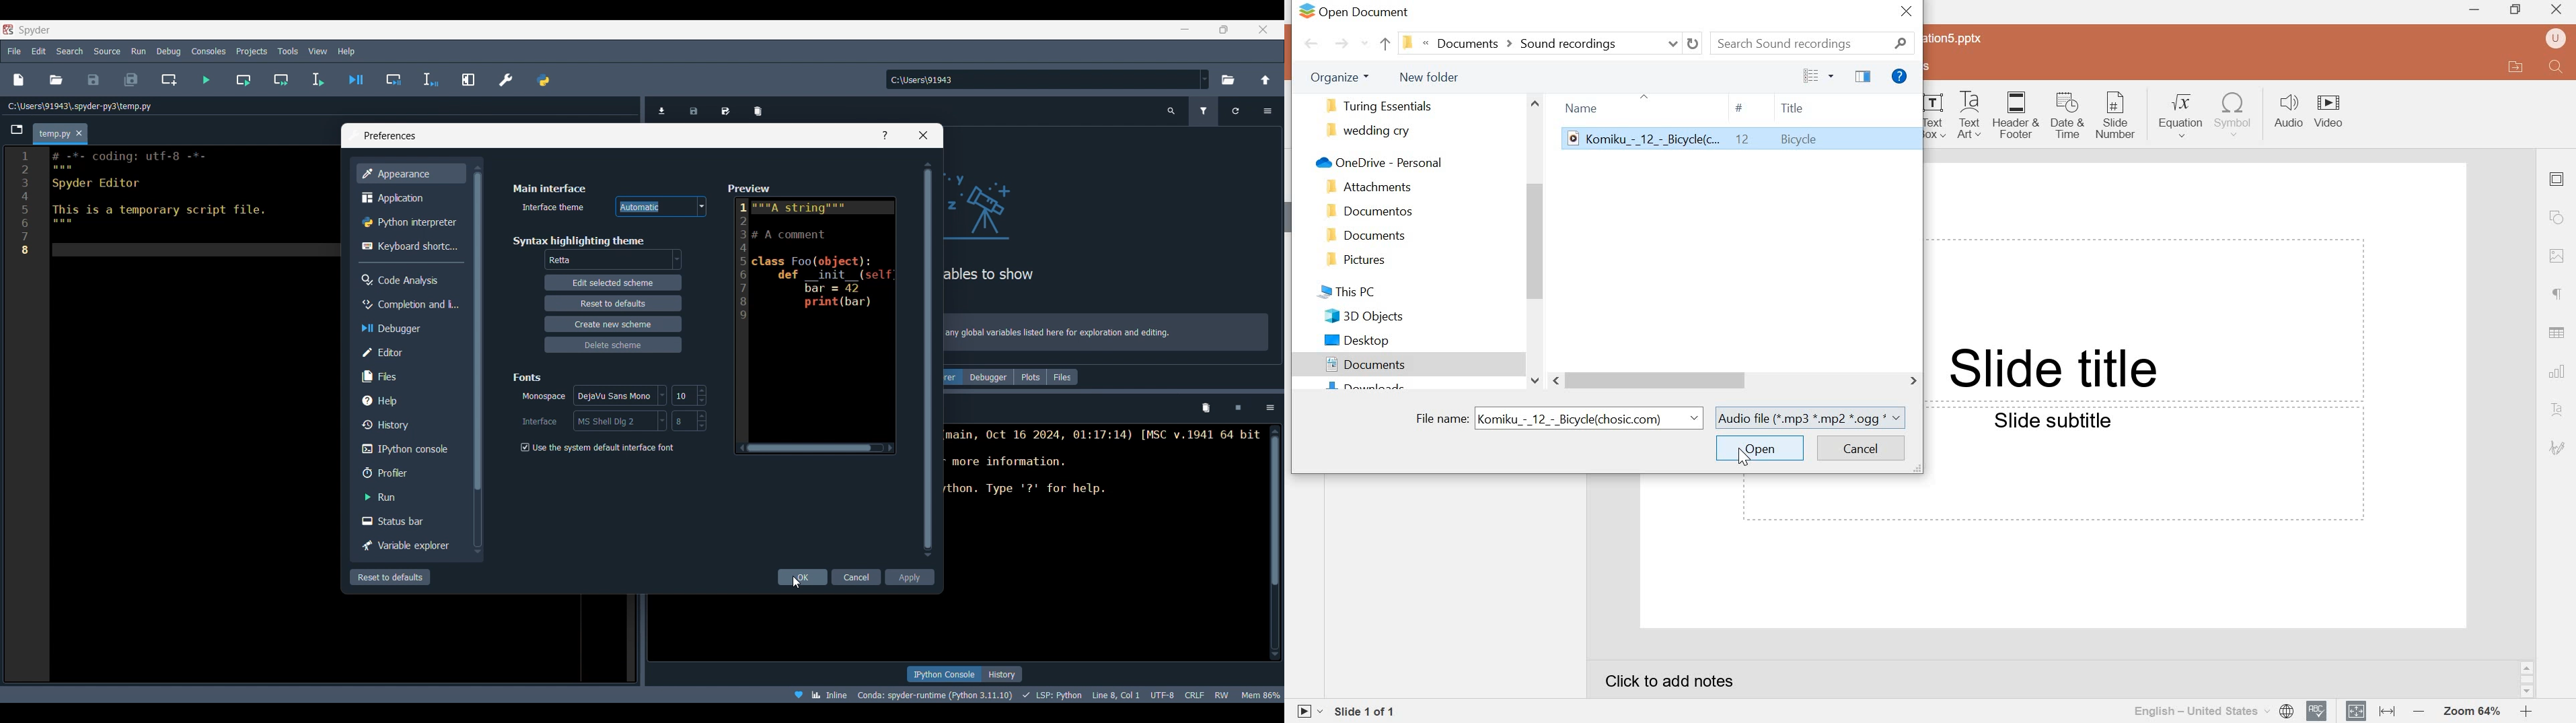 This screenshot has width=2576, height=728. Describe the element at coordinates (1261, 694) in the screenshot. I see `memory usage` at that location.